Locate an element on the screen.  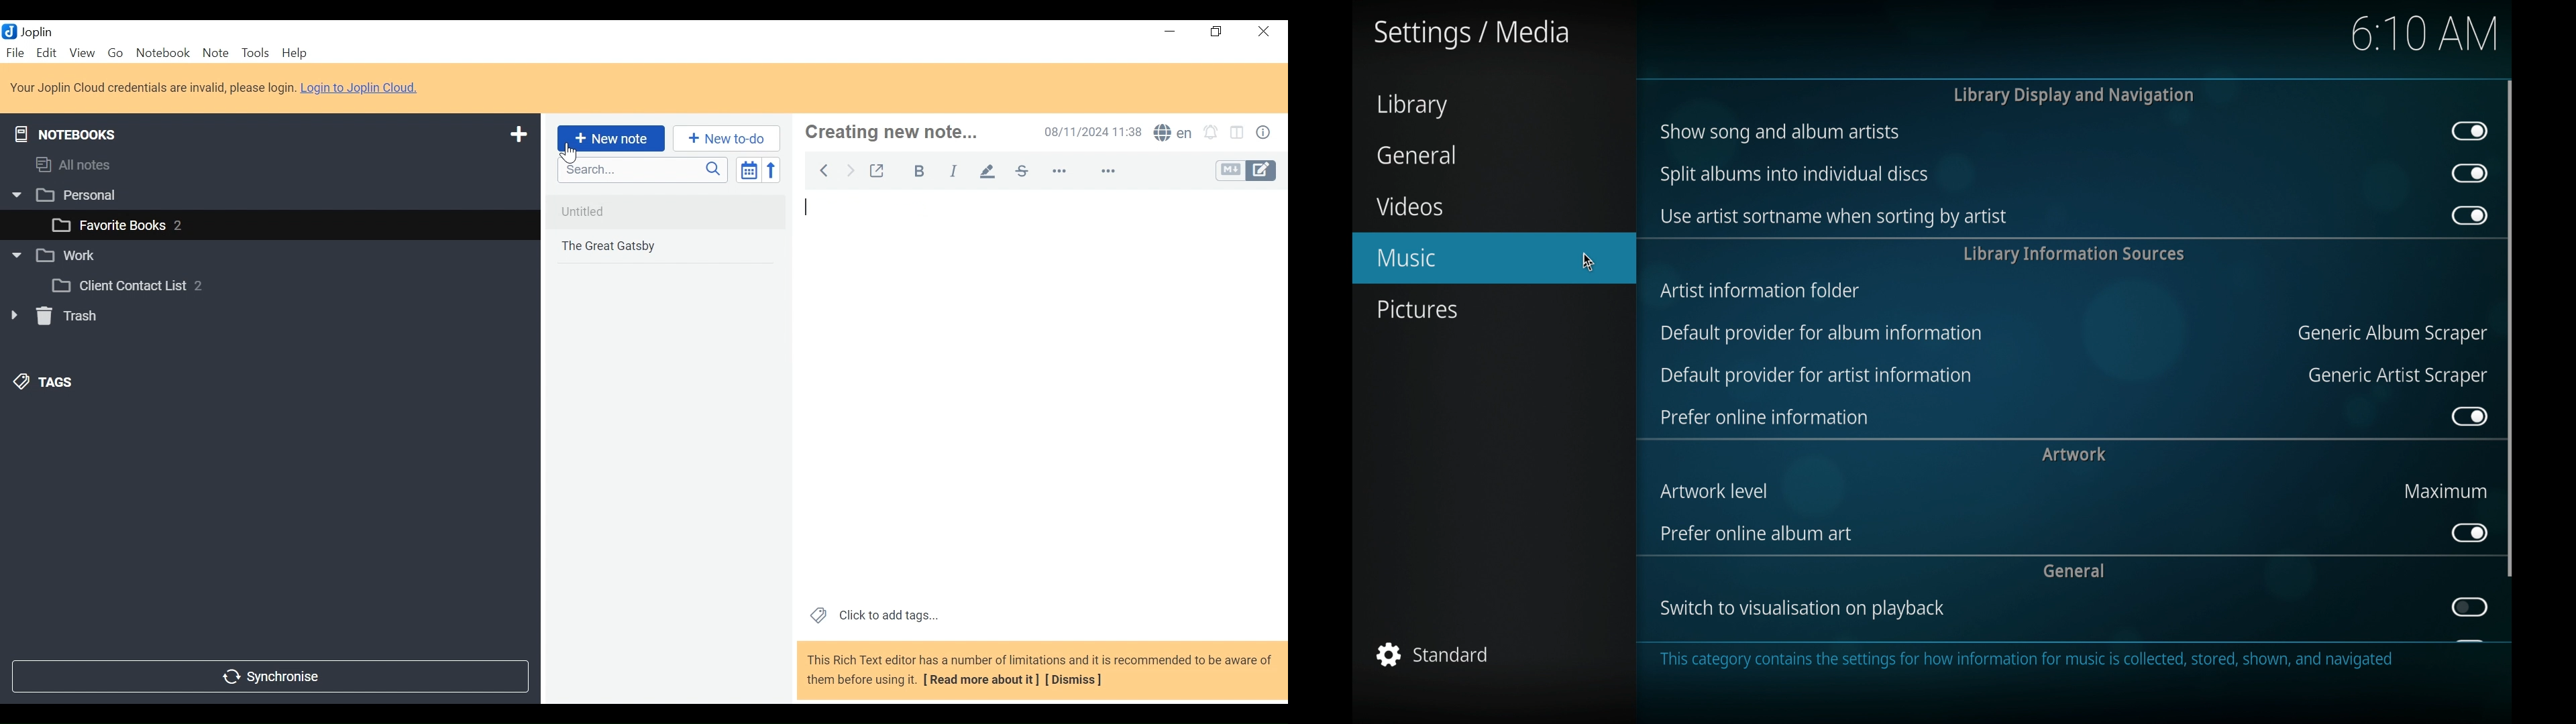
general is located at coordinates (1417, 155).